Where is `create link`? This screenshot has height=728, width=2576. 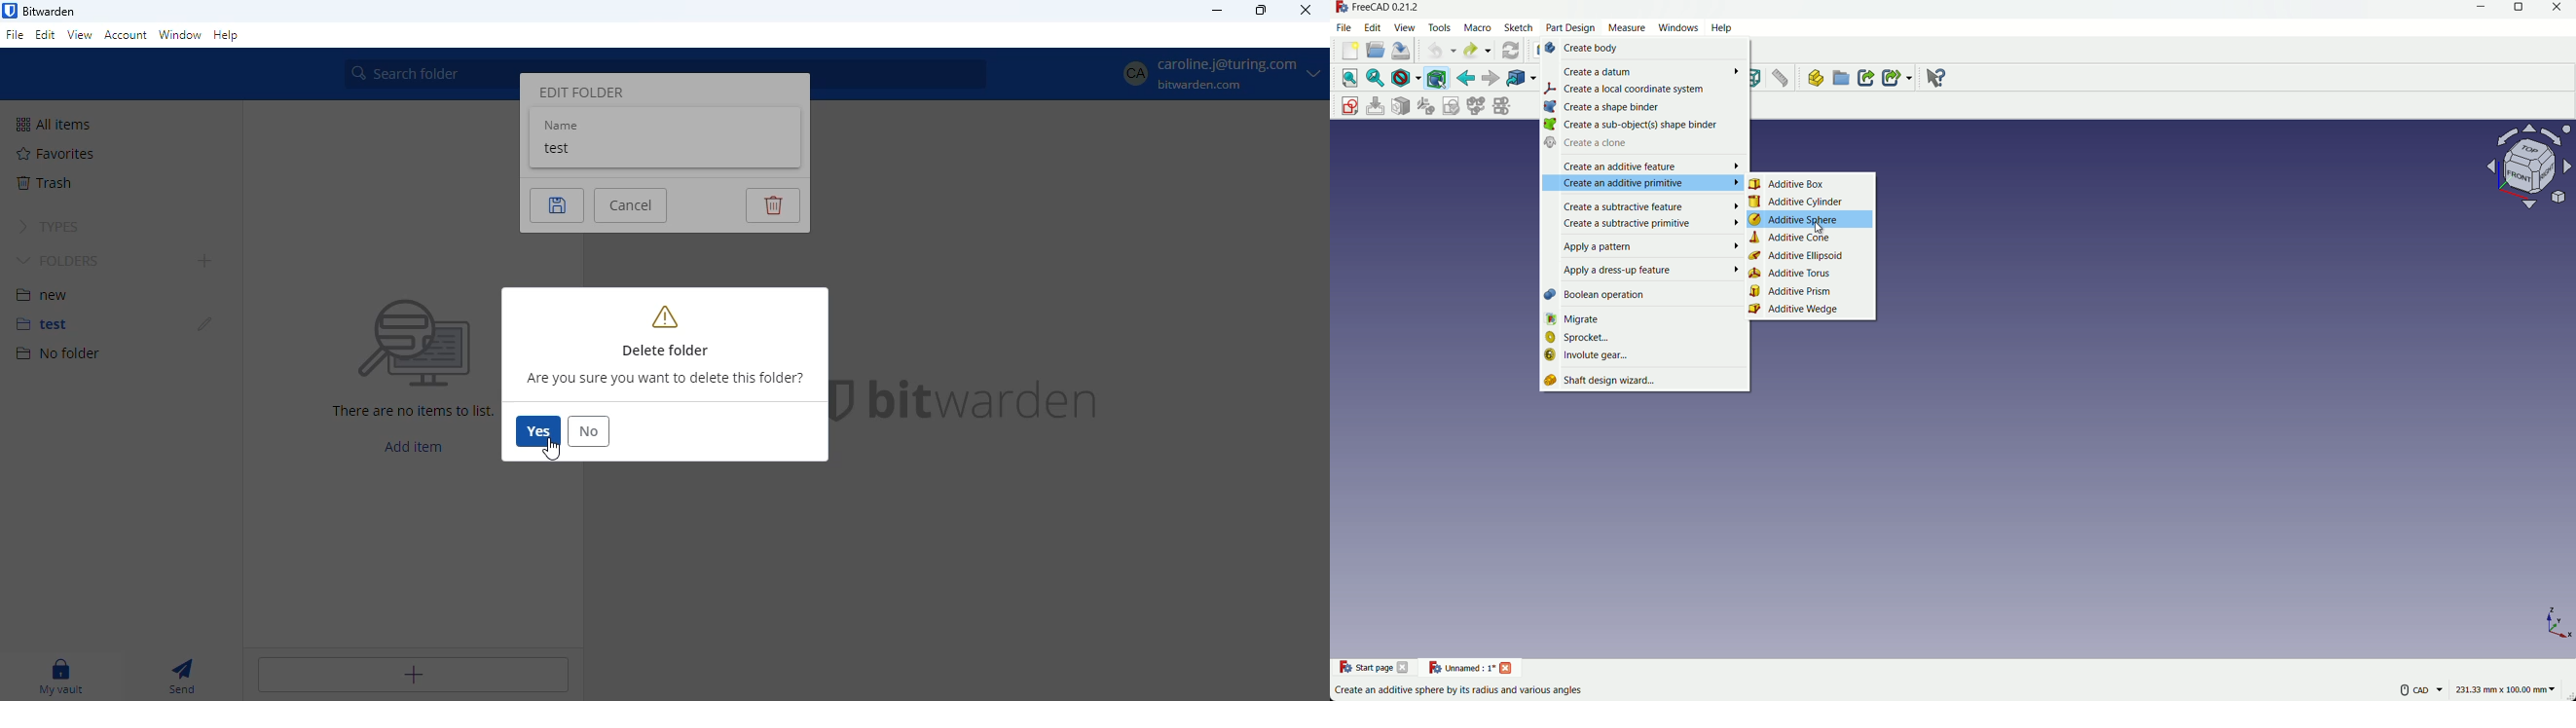
create link is located at coordinates (1865, 78).